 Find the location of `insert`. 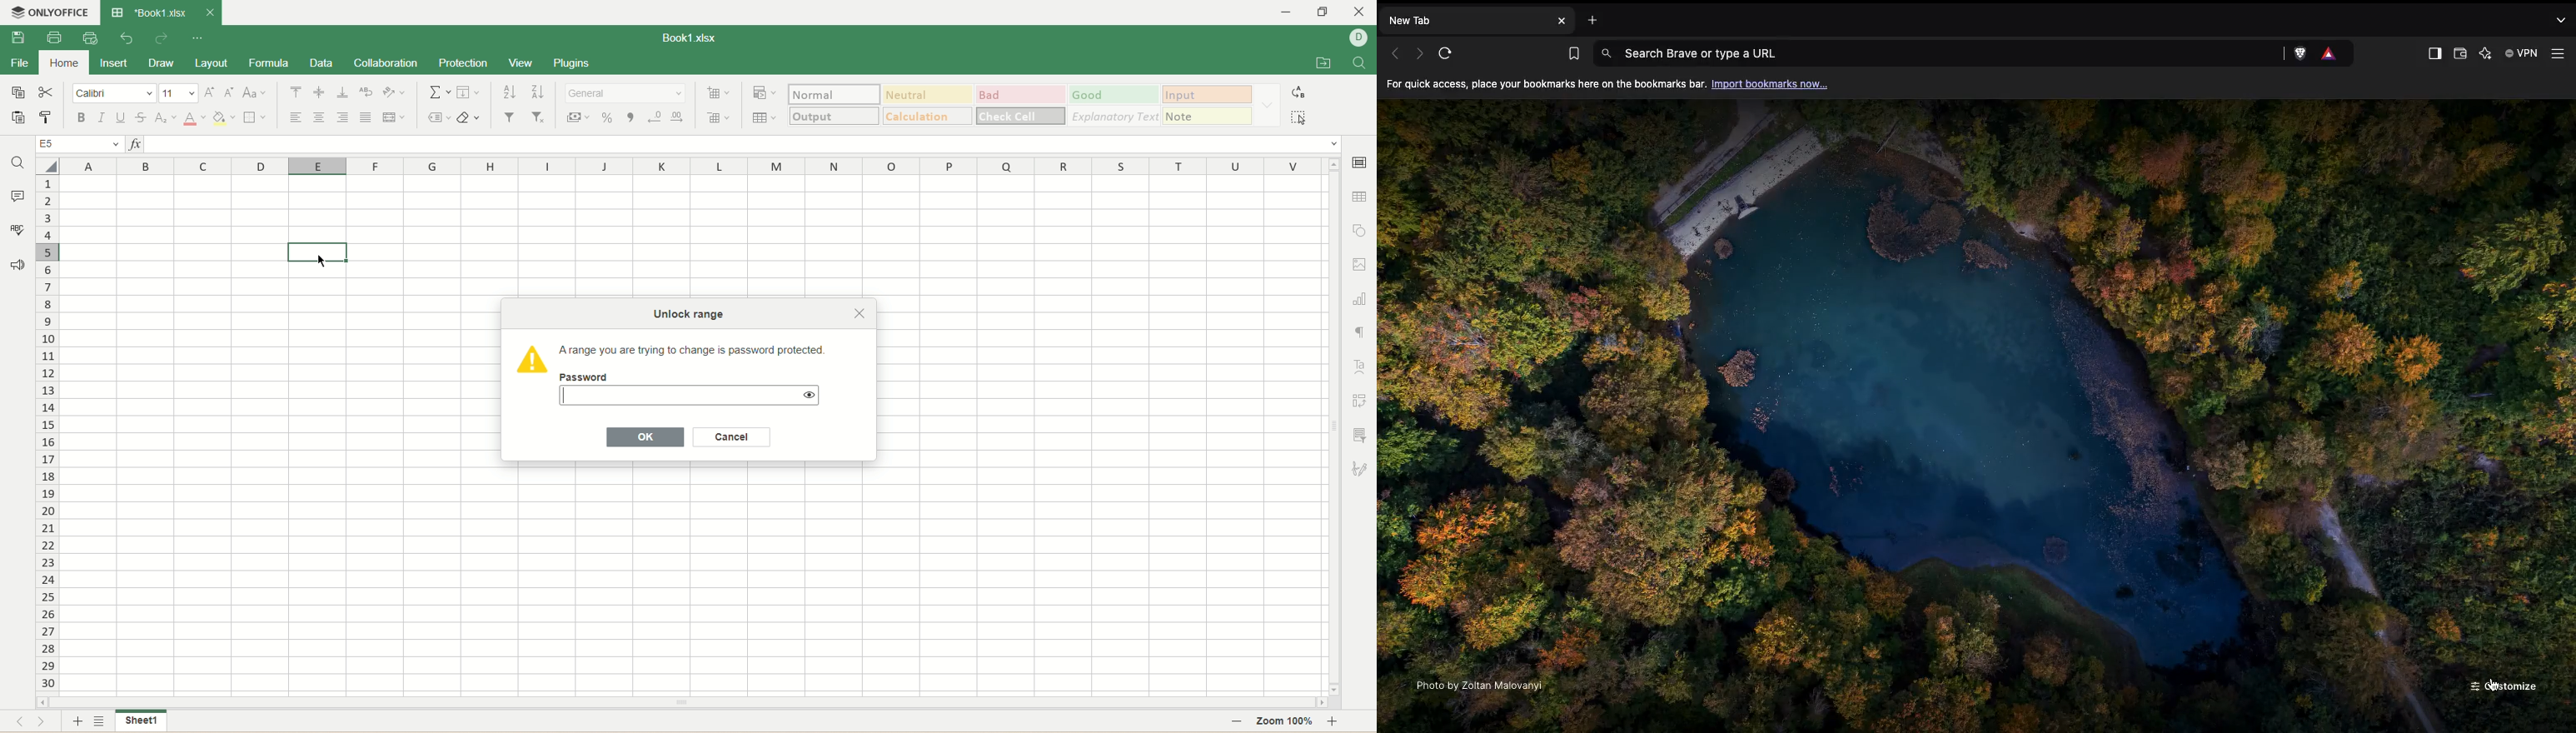

insert is located at coordinates (115, 62).